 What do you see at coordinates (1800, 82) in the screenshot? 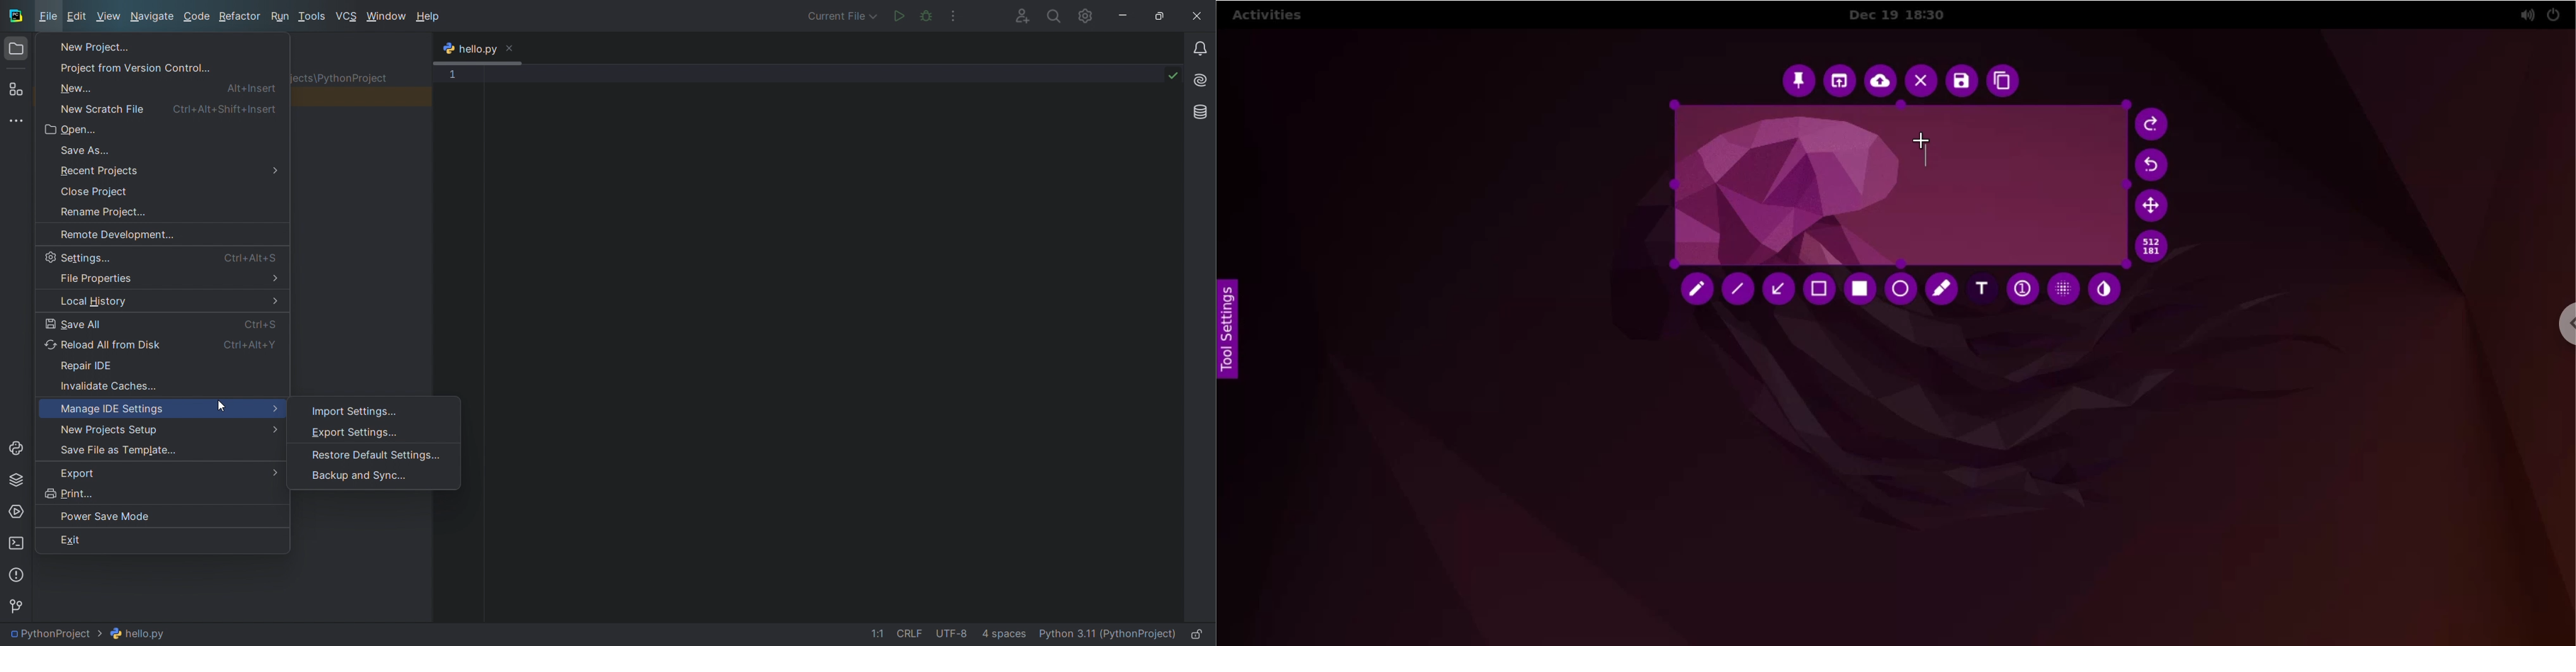
I see `pin` at bounding box center [1800, 82].